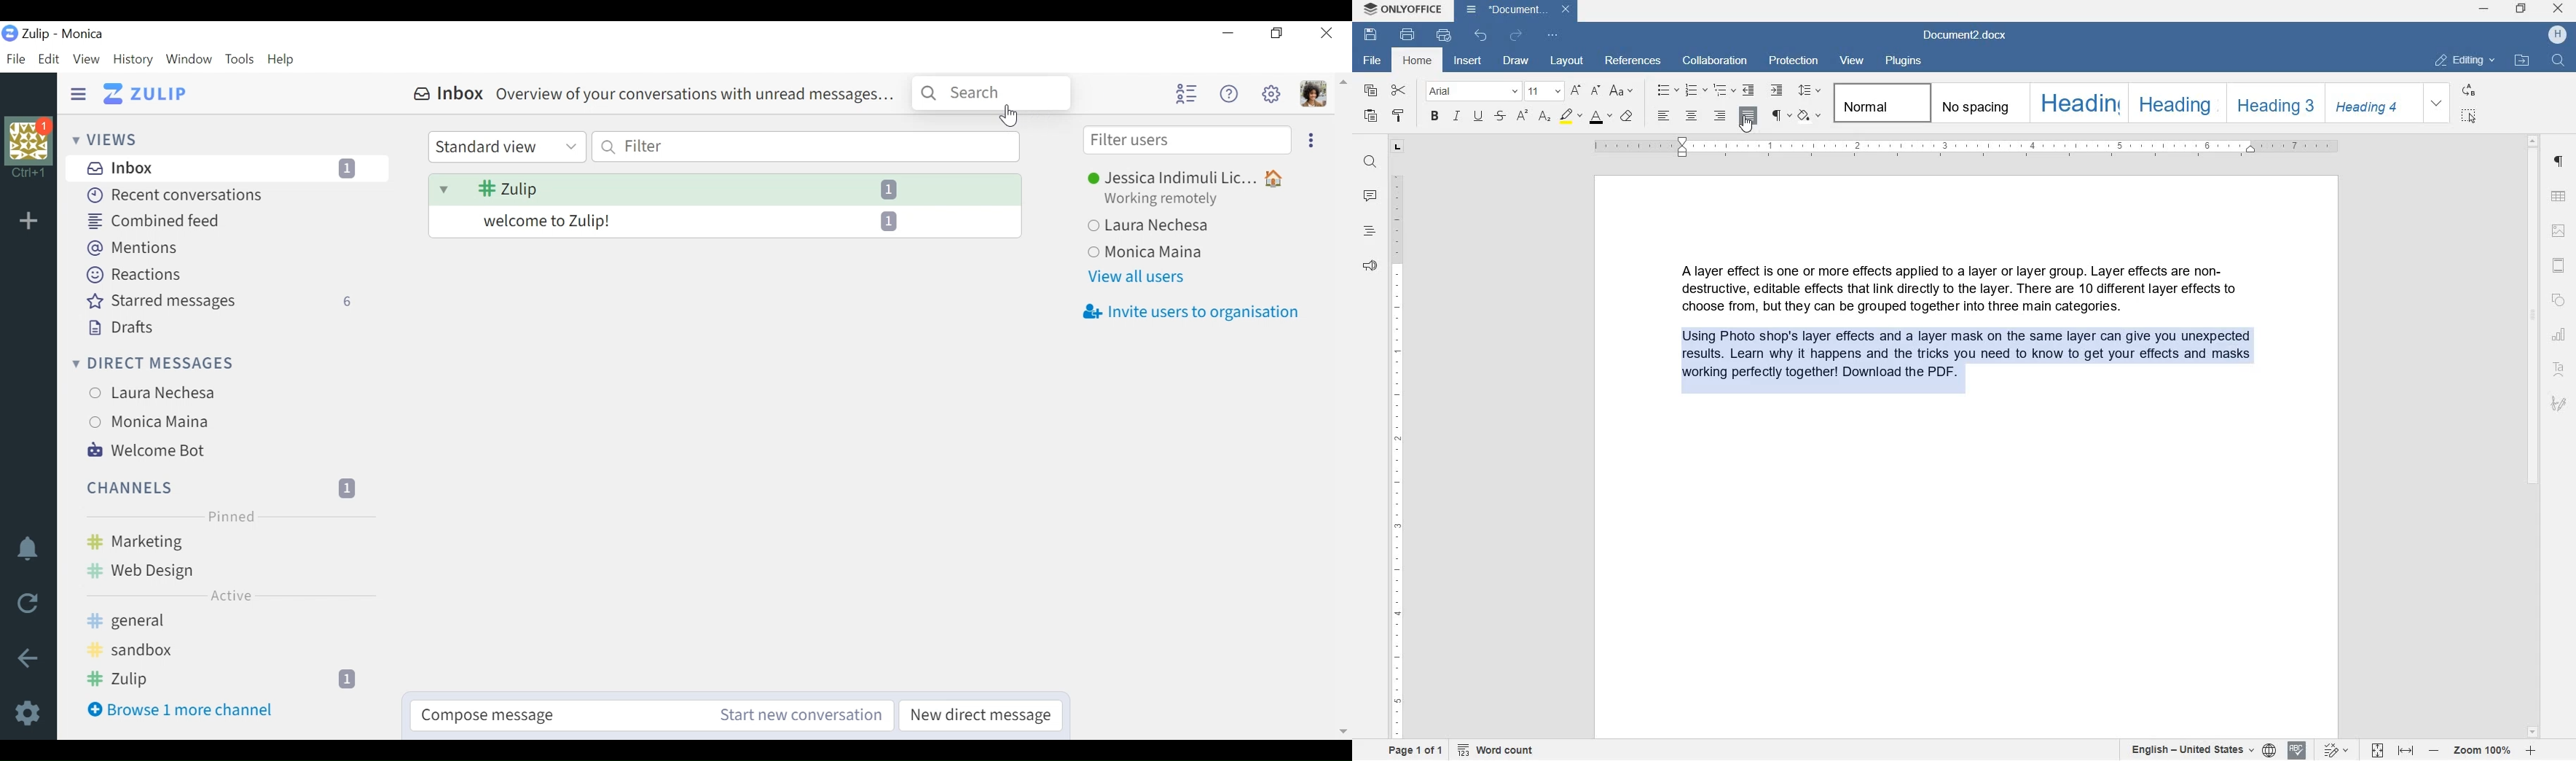 The width and height of the screenshot is (2576, 784). Describe the element at coordinates (1315, 94) in the screenshot. I see `Personal menu` at that location.